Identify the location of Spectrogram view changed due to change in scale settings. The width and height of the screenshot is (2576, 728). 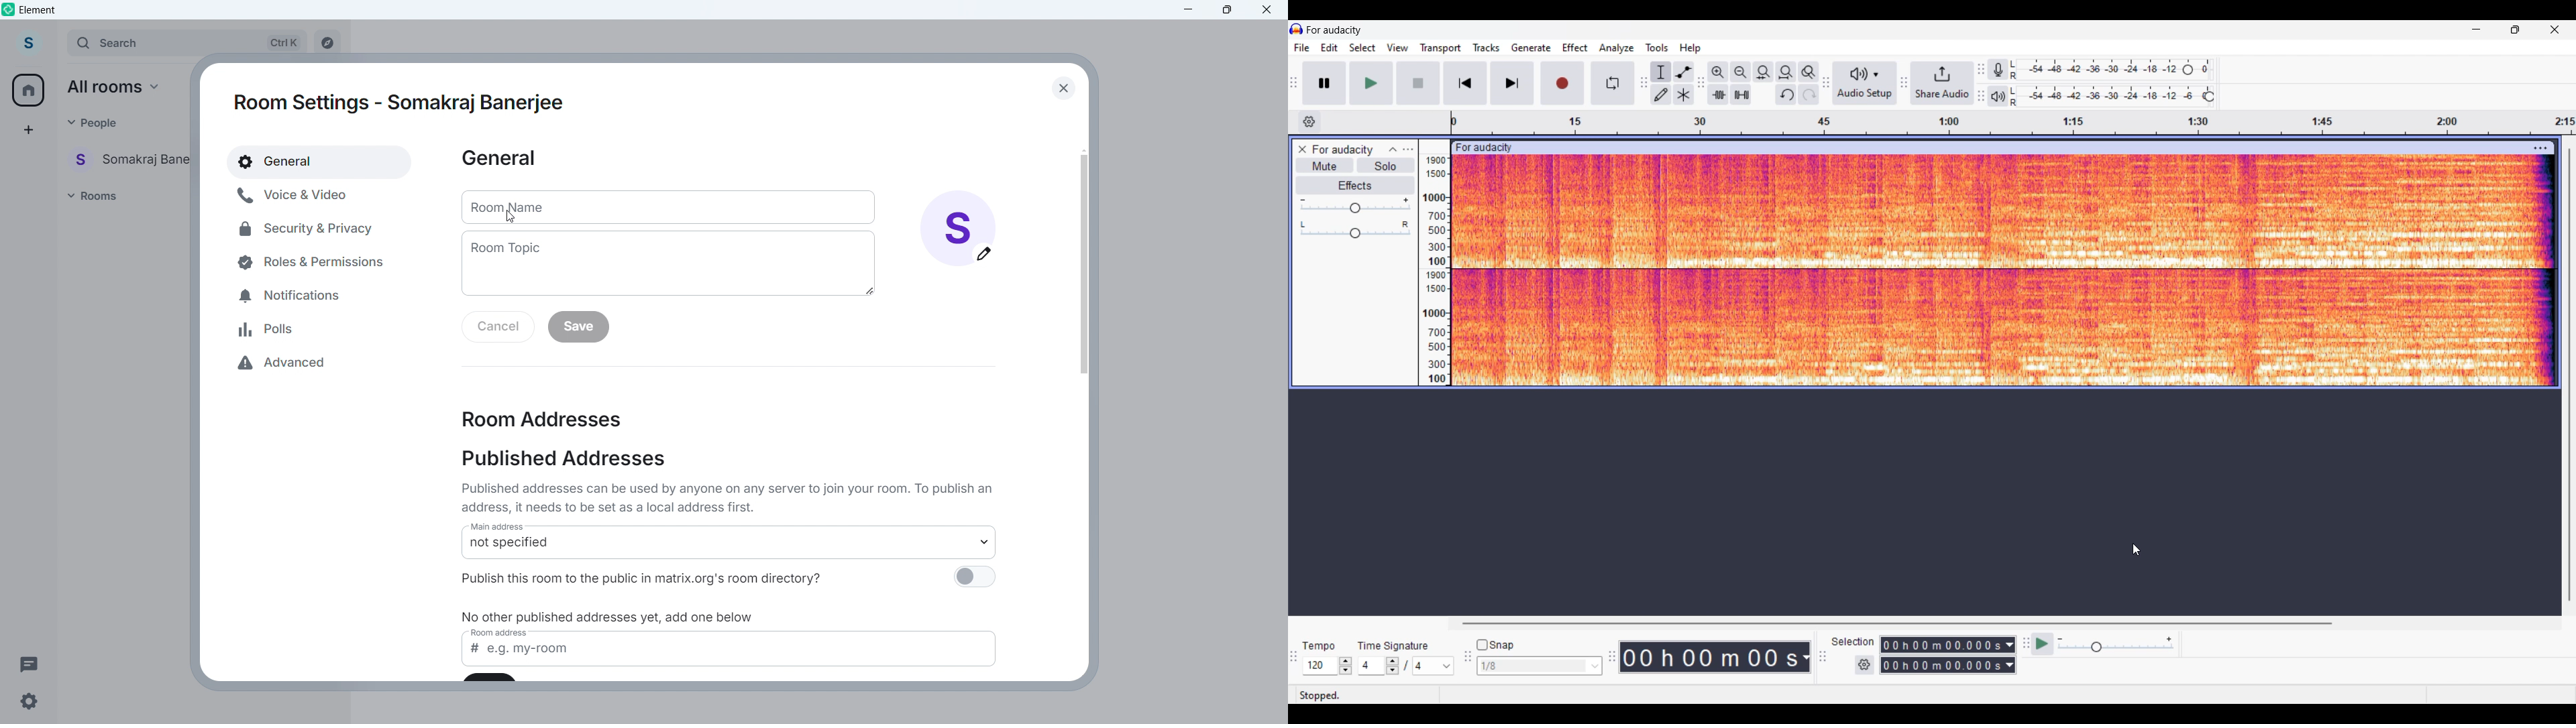
(2004, 270).